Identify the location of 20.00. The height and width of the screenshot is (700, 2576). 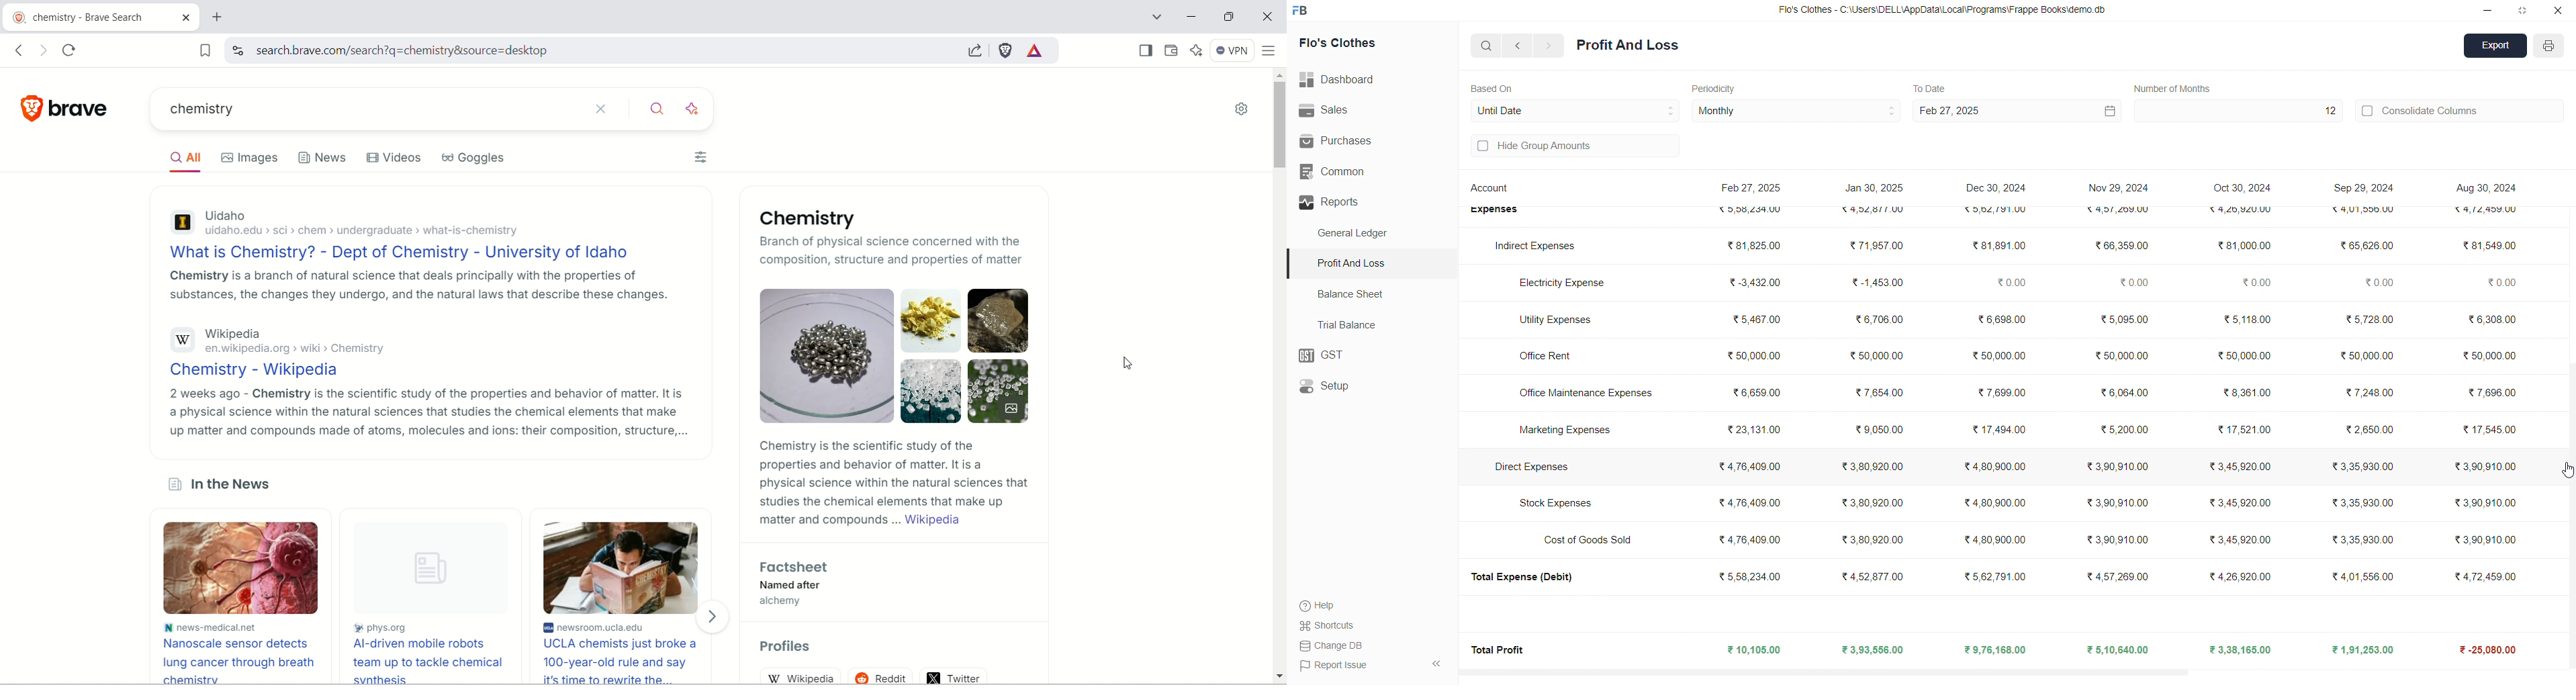
(2493, 283).